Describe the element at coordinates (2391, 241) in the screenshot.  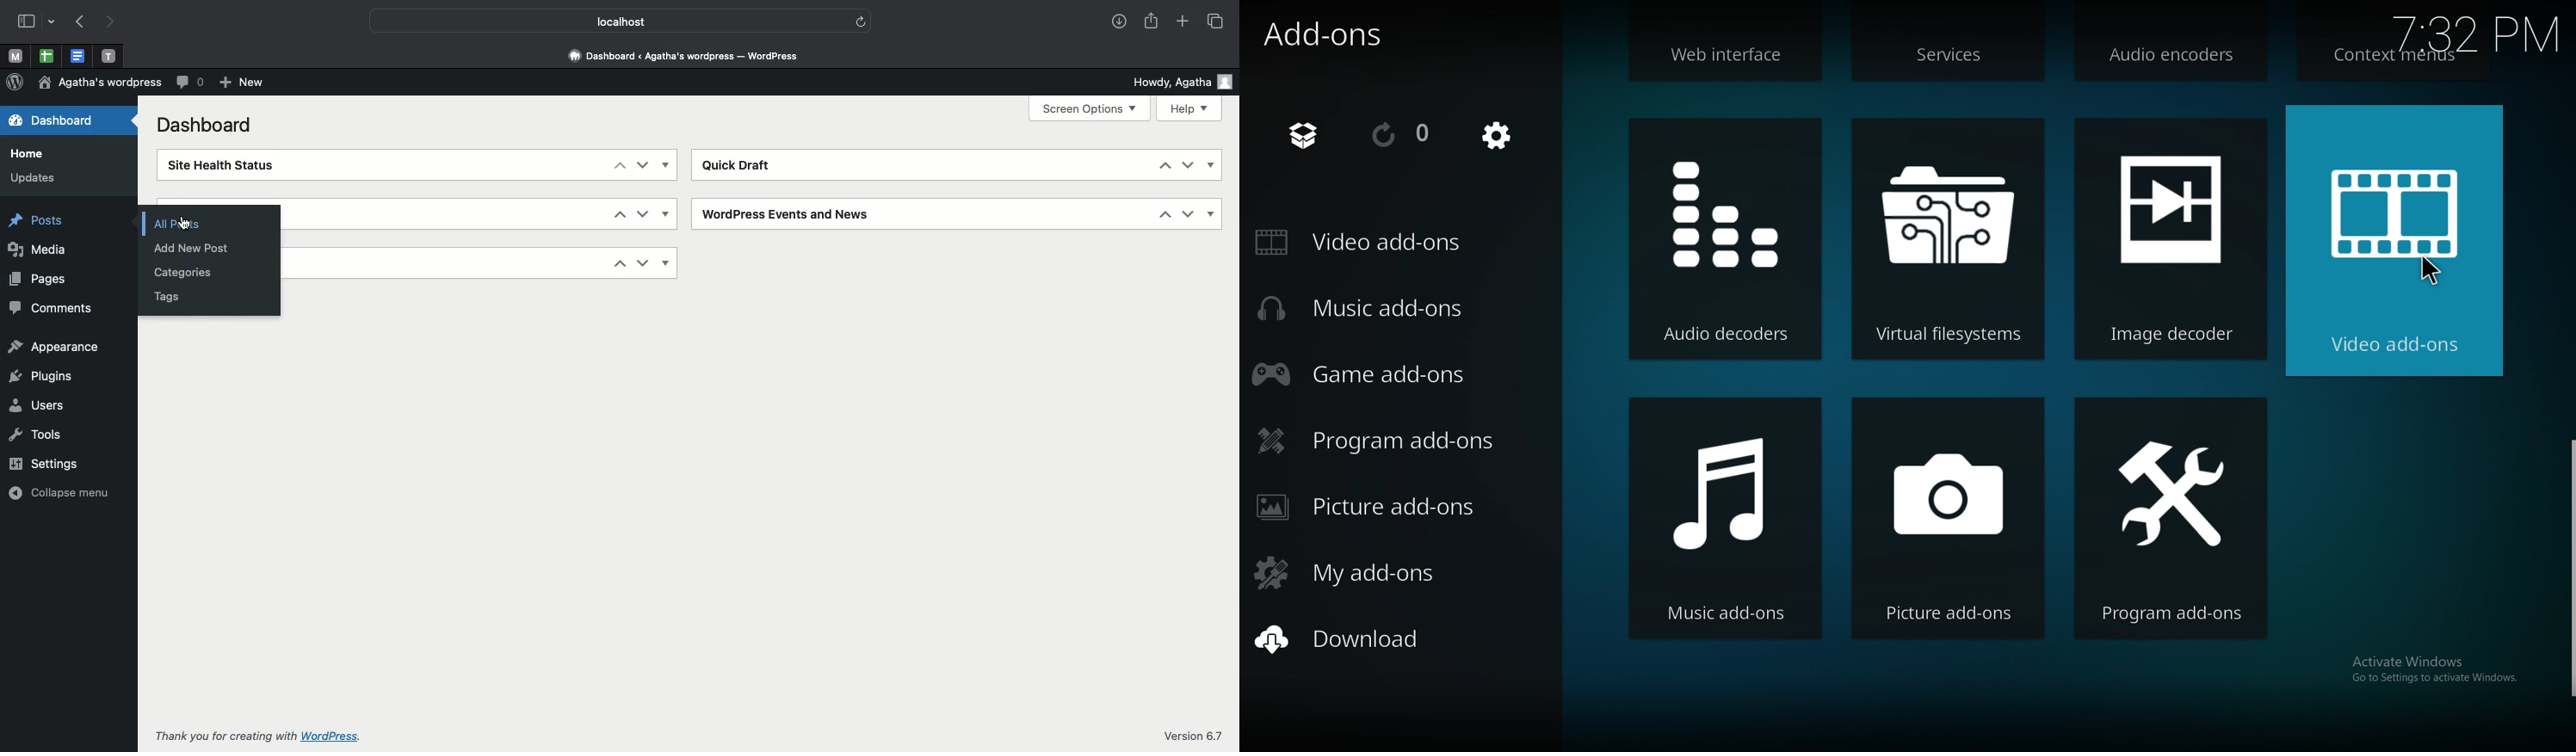
I see `video add ons` at that location.